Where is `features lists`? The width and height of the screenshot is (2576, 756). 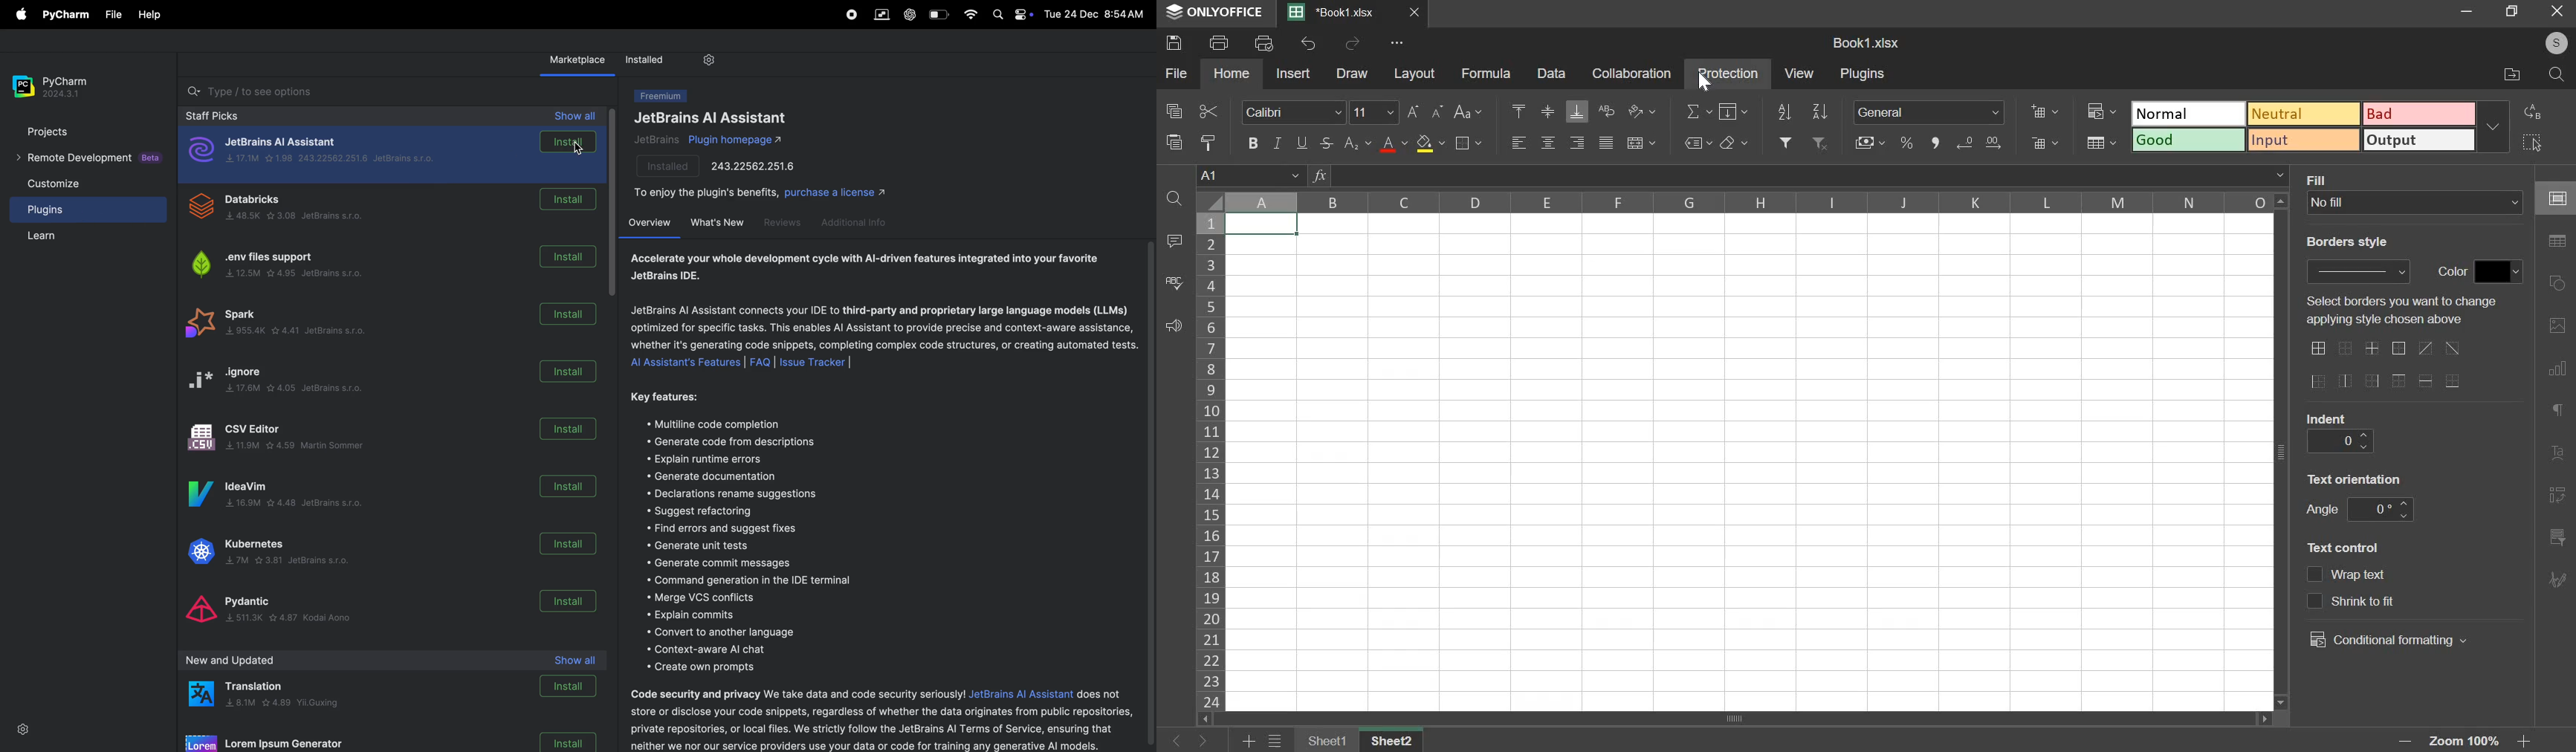
features lists is located at coordinates (751, 546).